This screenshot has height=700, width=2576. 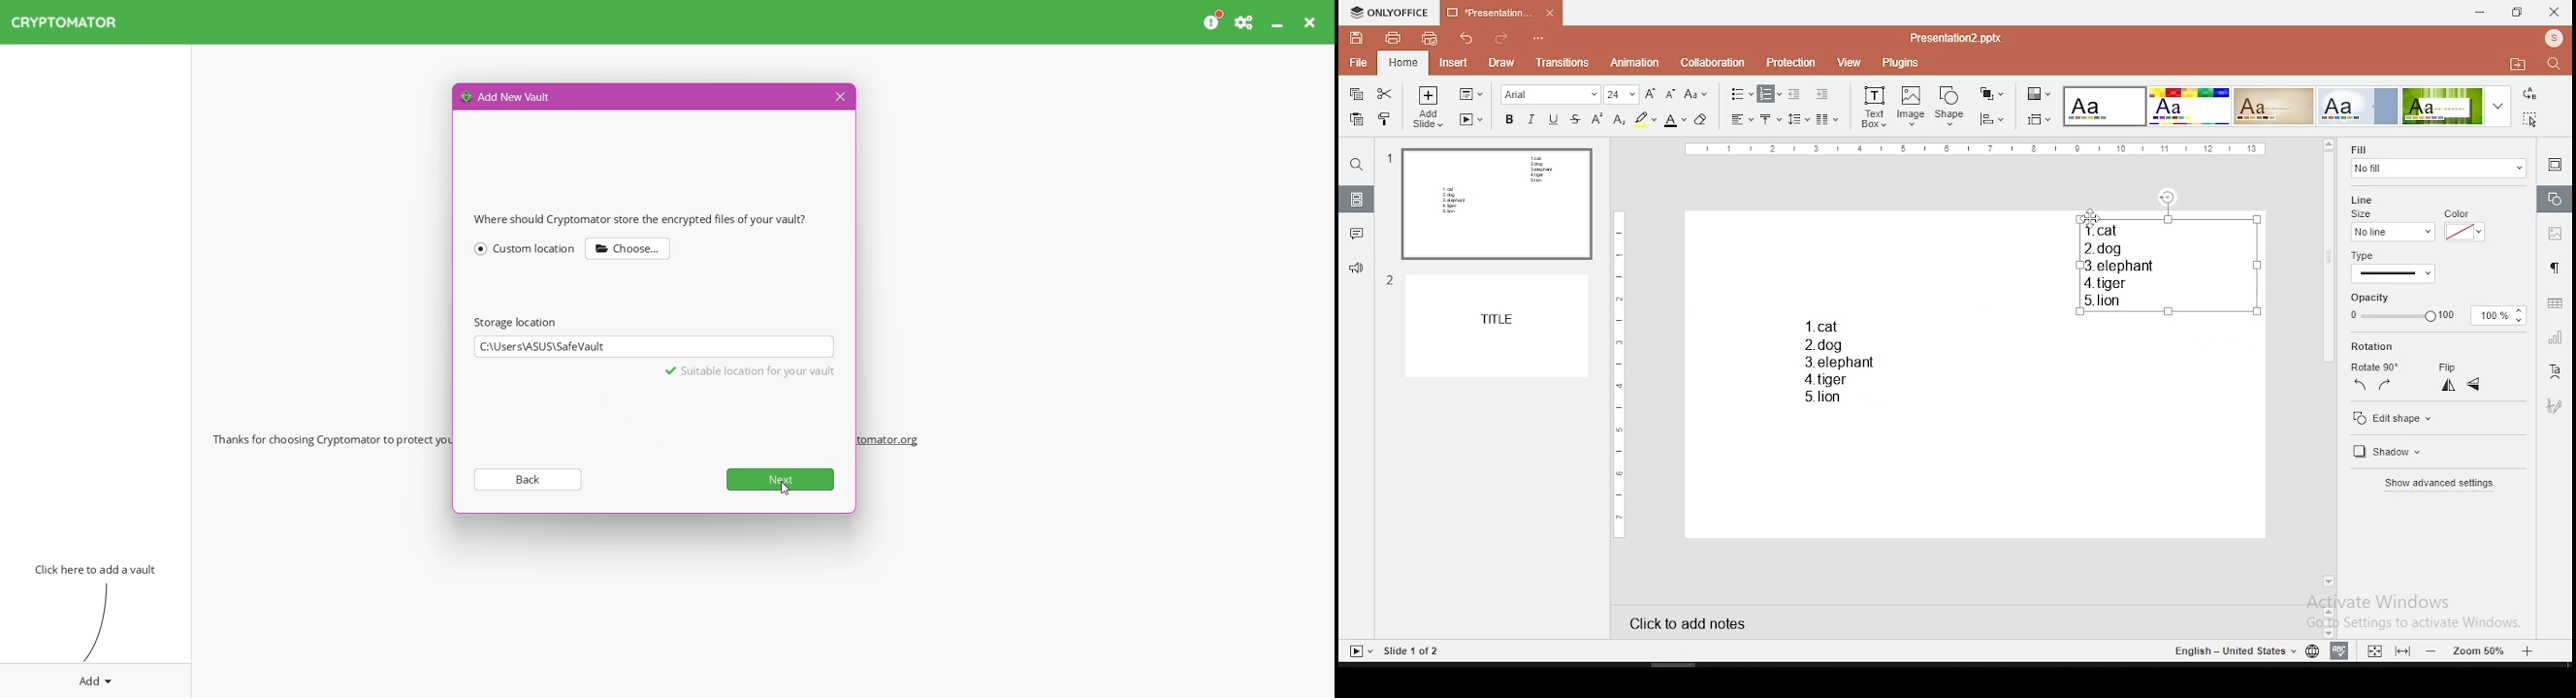 What do you see at coordinates (2374, 649) in the screenshot?
I see `fit to slide` at bounding box center [2374, 649].